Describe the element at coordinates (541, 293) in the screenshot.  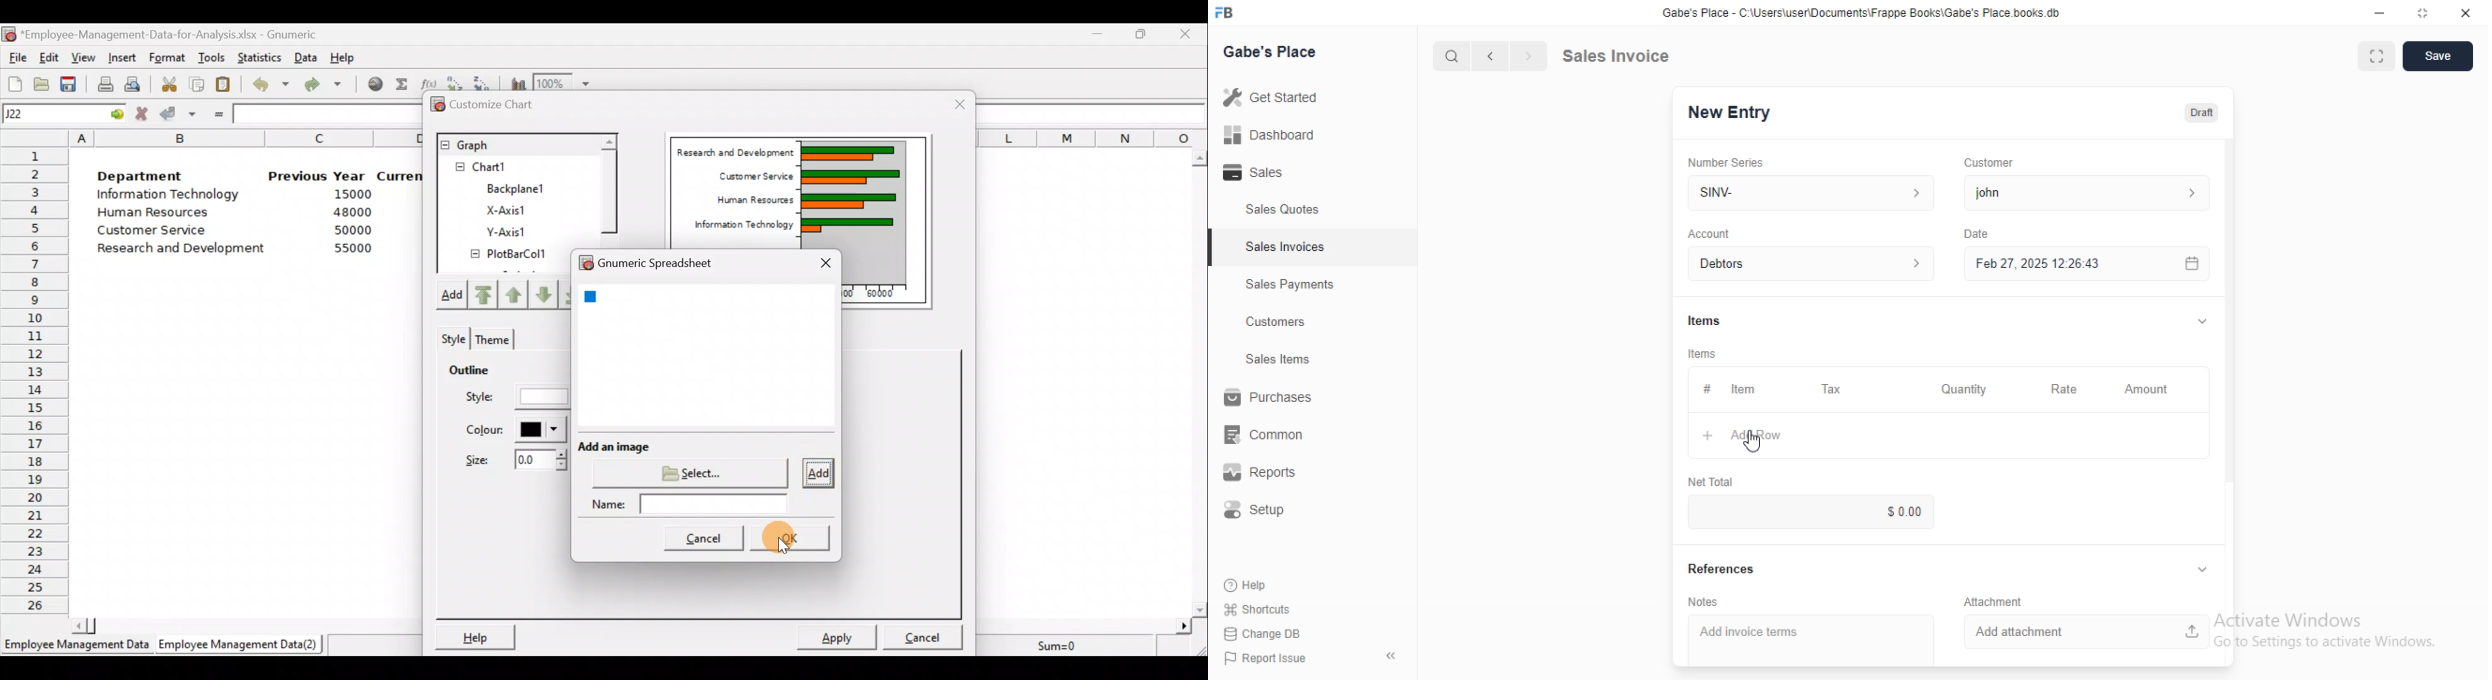
I see `Move up` at that location.